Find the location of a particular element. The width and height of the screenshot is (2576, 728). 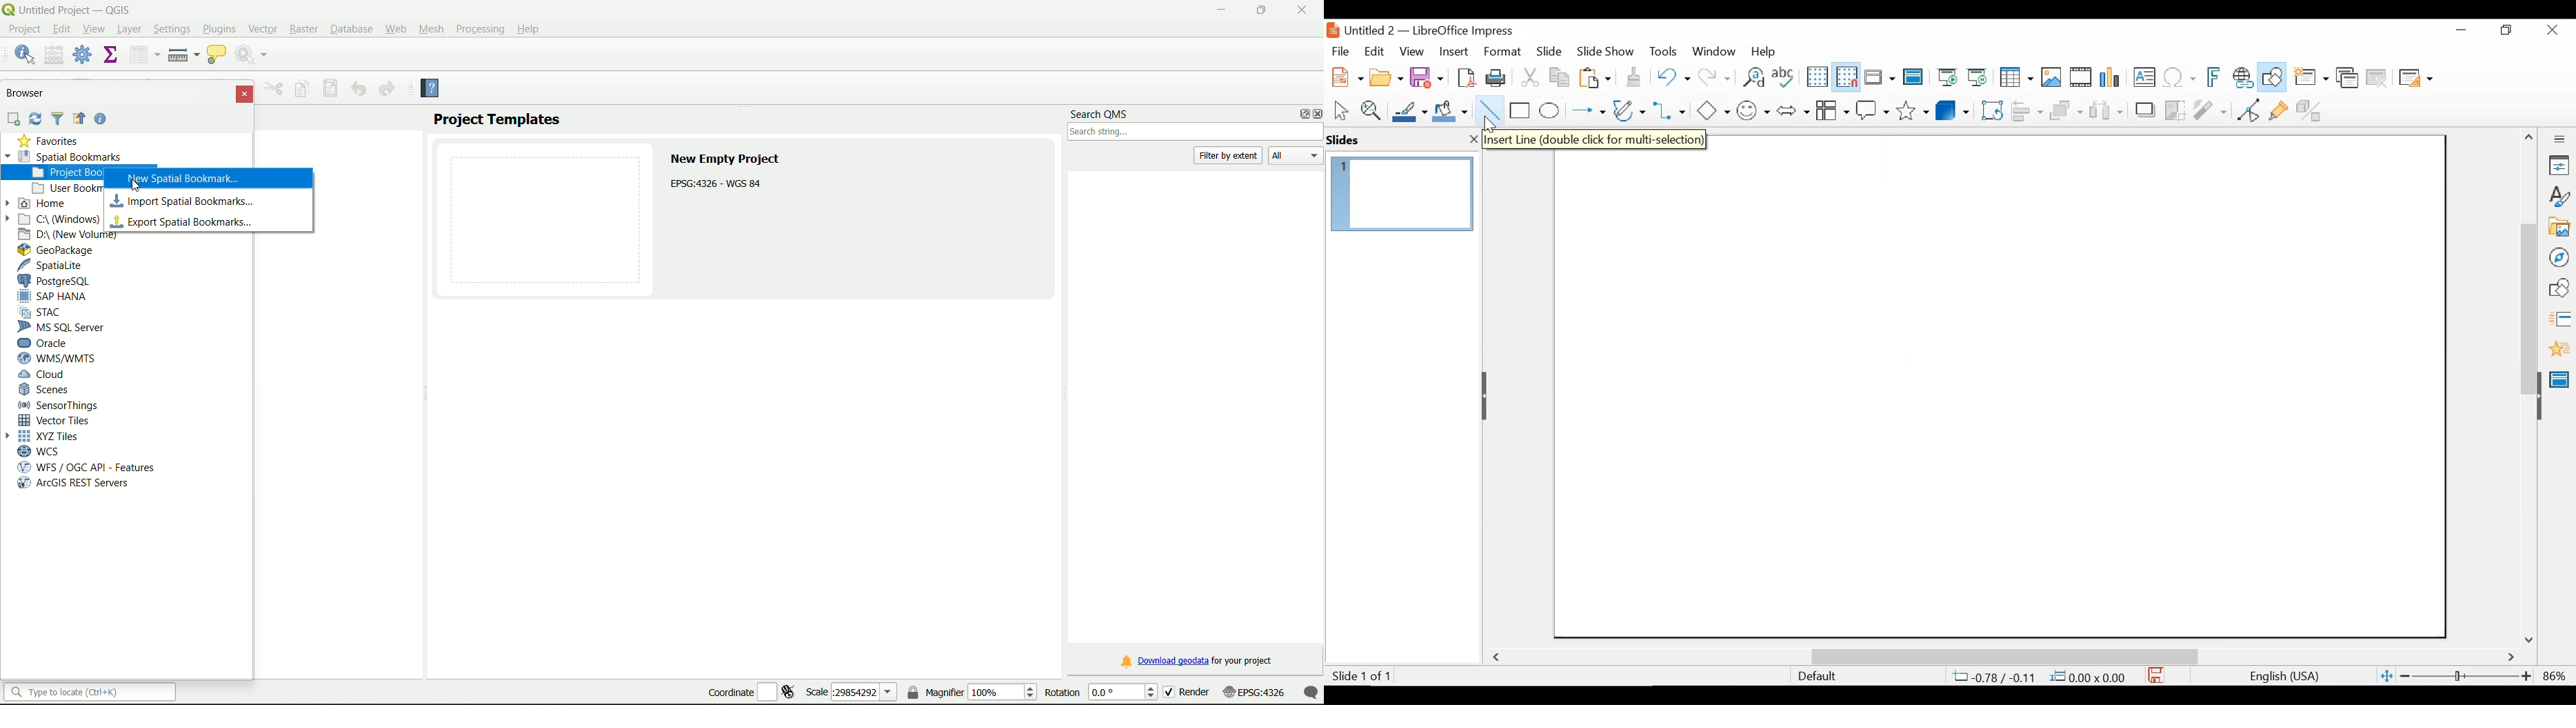

Zoom Slider is located at coordinates (2465, 675).